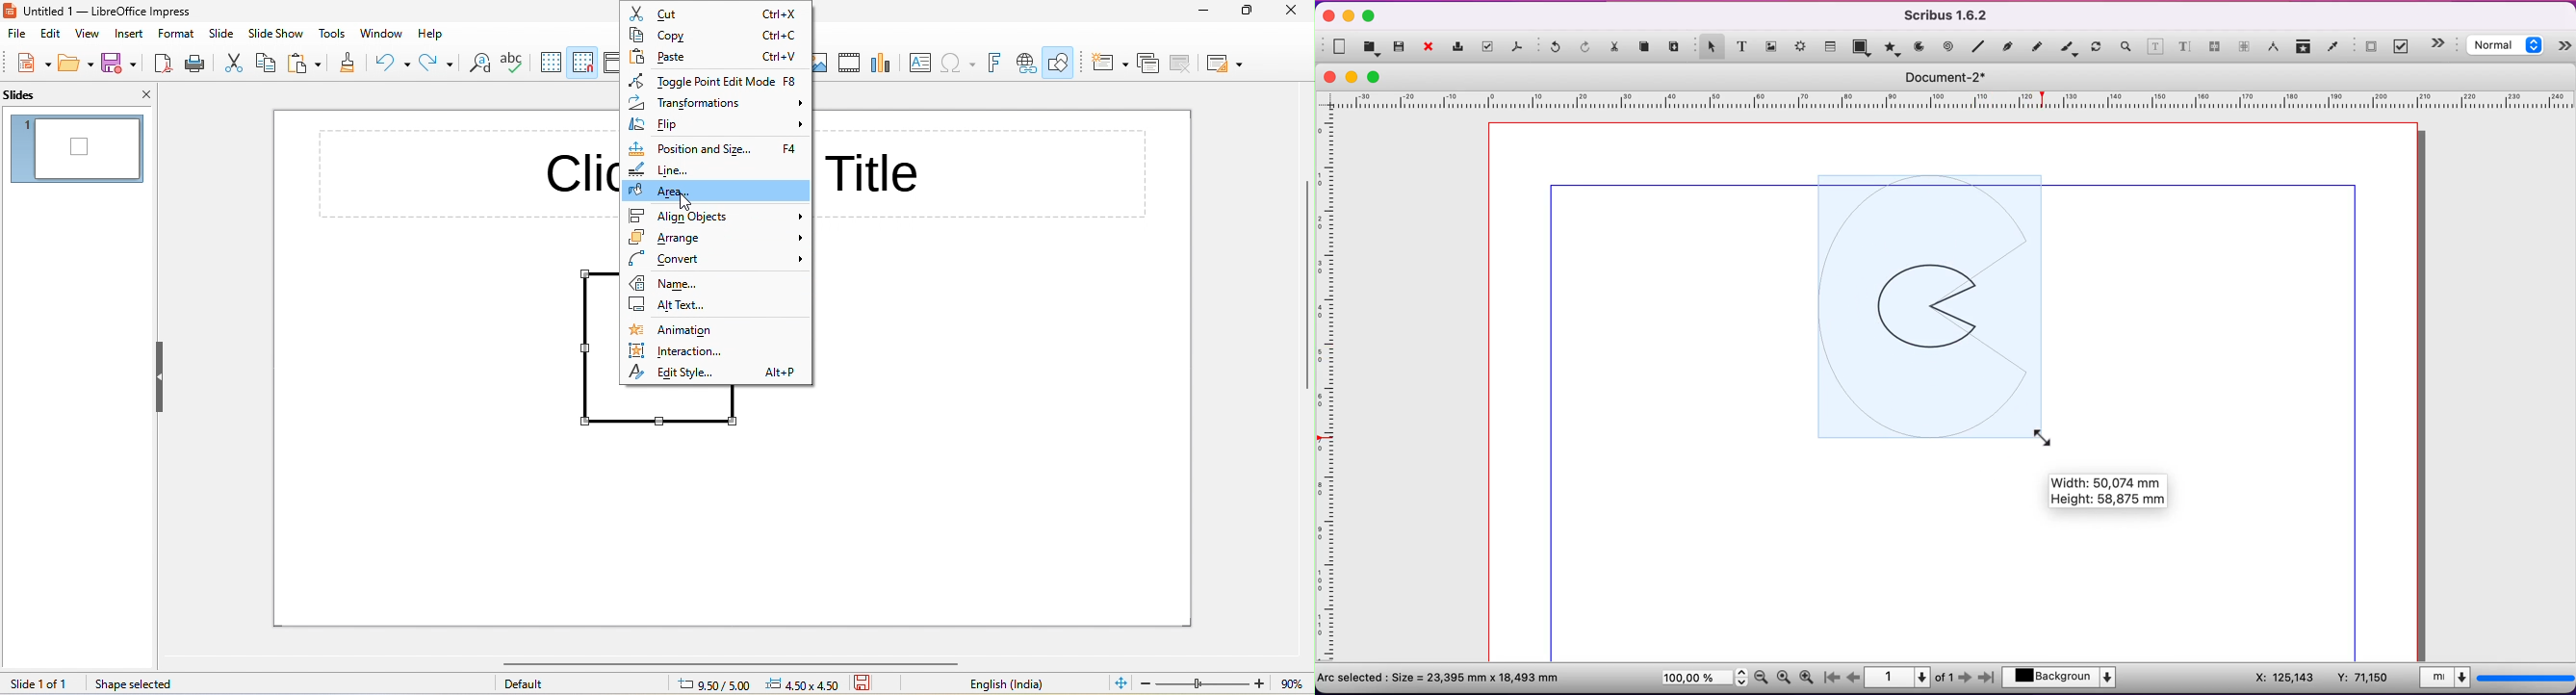  What do you see at coordinates (700, 352) in the screenshot?
I see `interaction` at bounding box center [700, 352].